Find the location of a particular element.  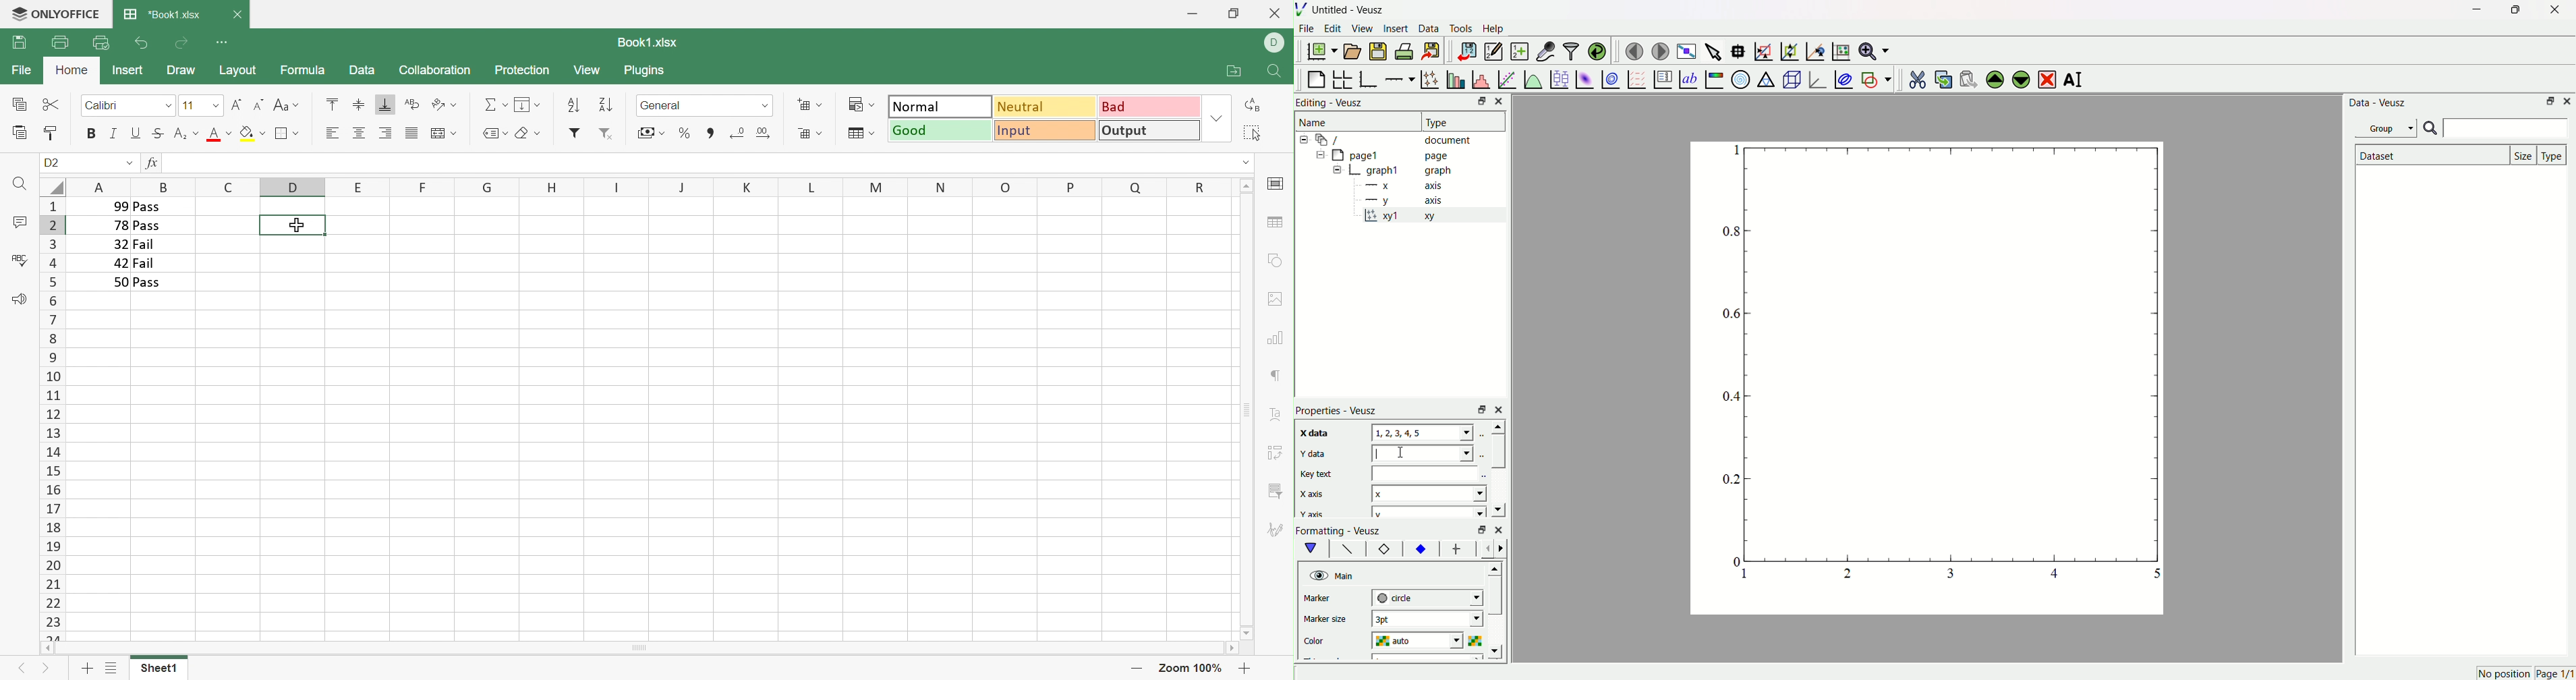

Summation is located at coordinates (496, 105).